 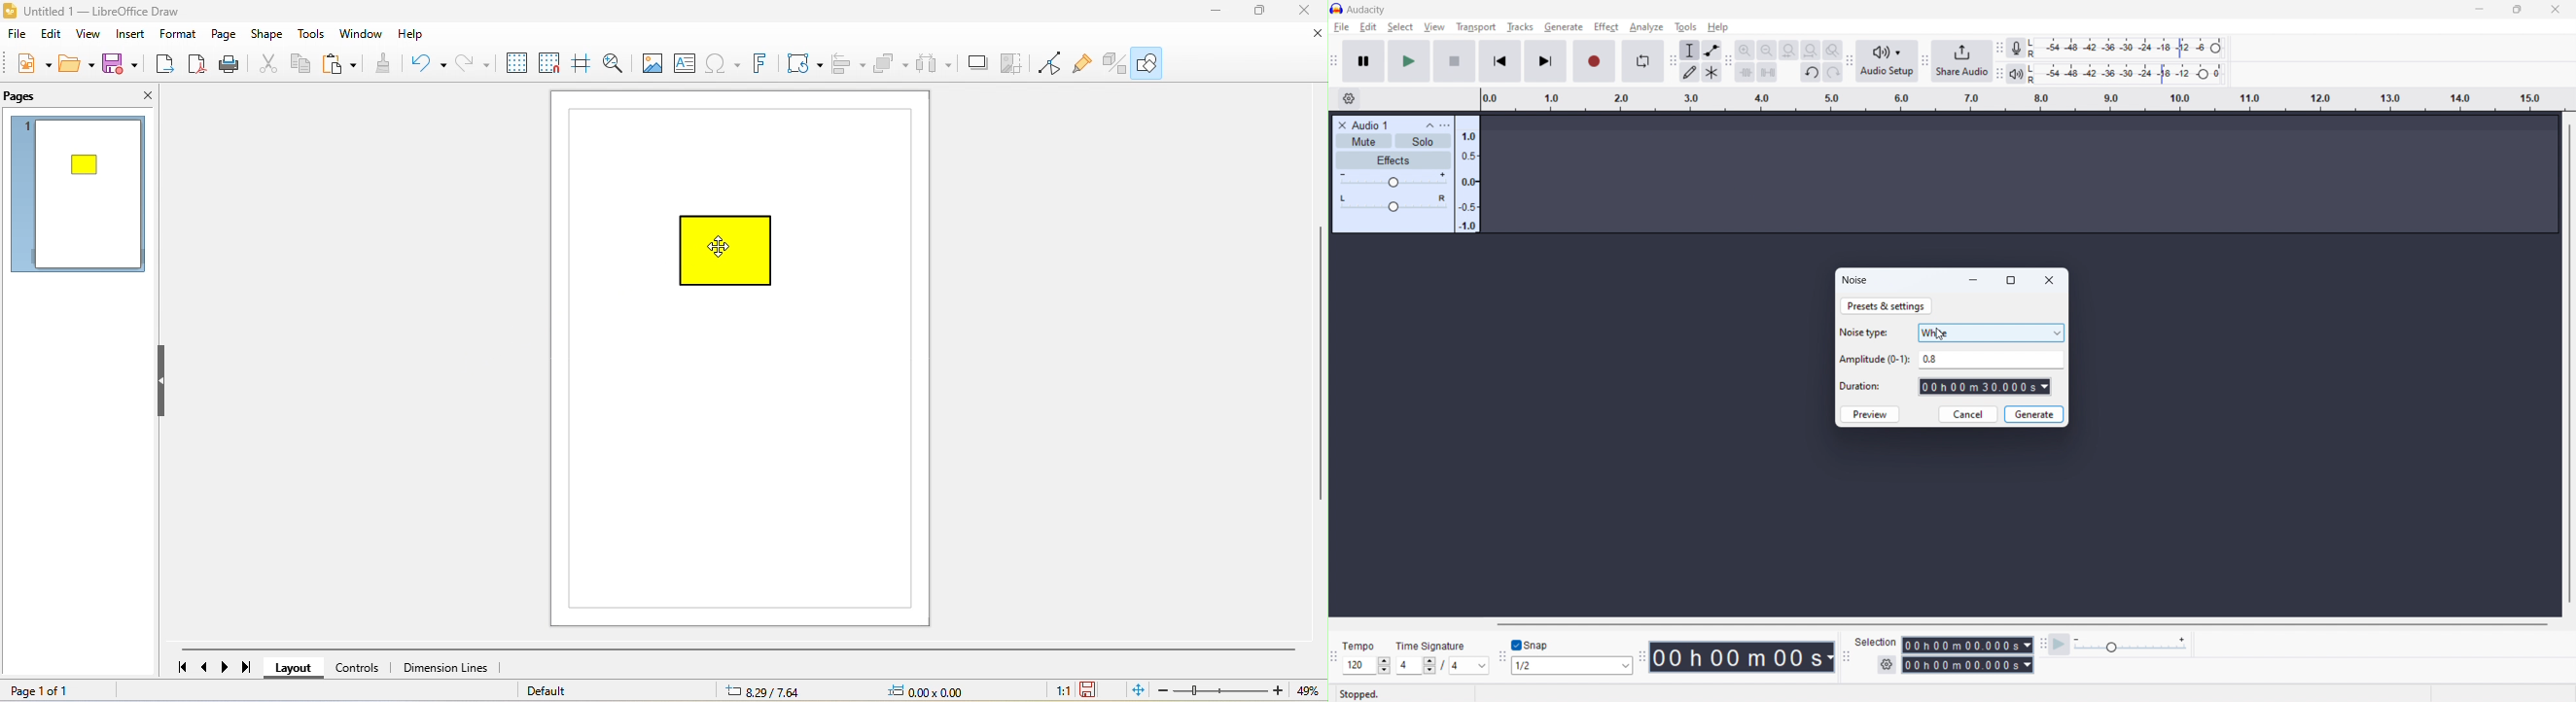 What do you see at coordinates (1503, 657) in the screenshot?
I see `snapping toolbar` at bounding box center [1503, 657].